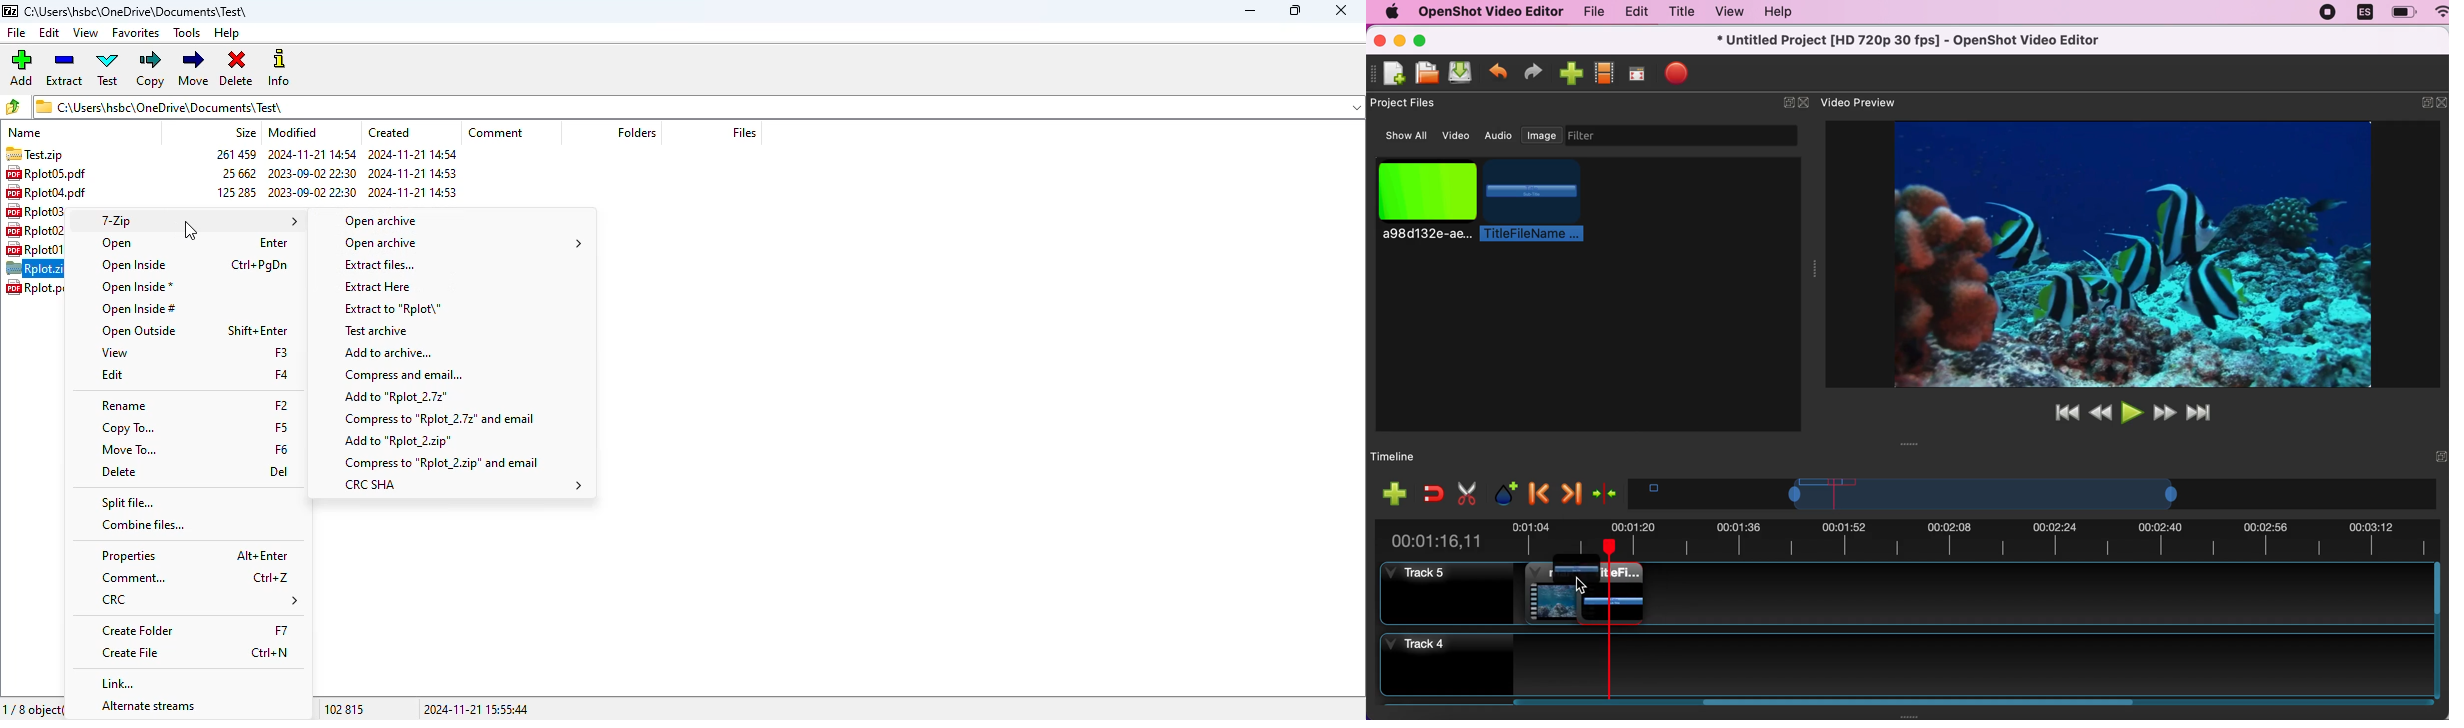  I want to click on Rplot05.pdf, so click(56, 173).